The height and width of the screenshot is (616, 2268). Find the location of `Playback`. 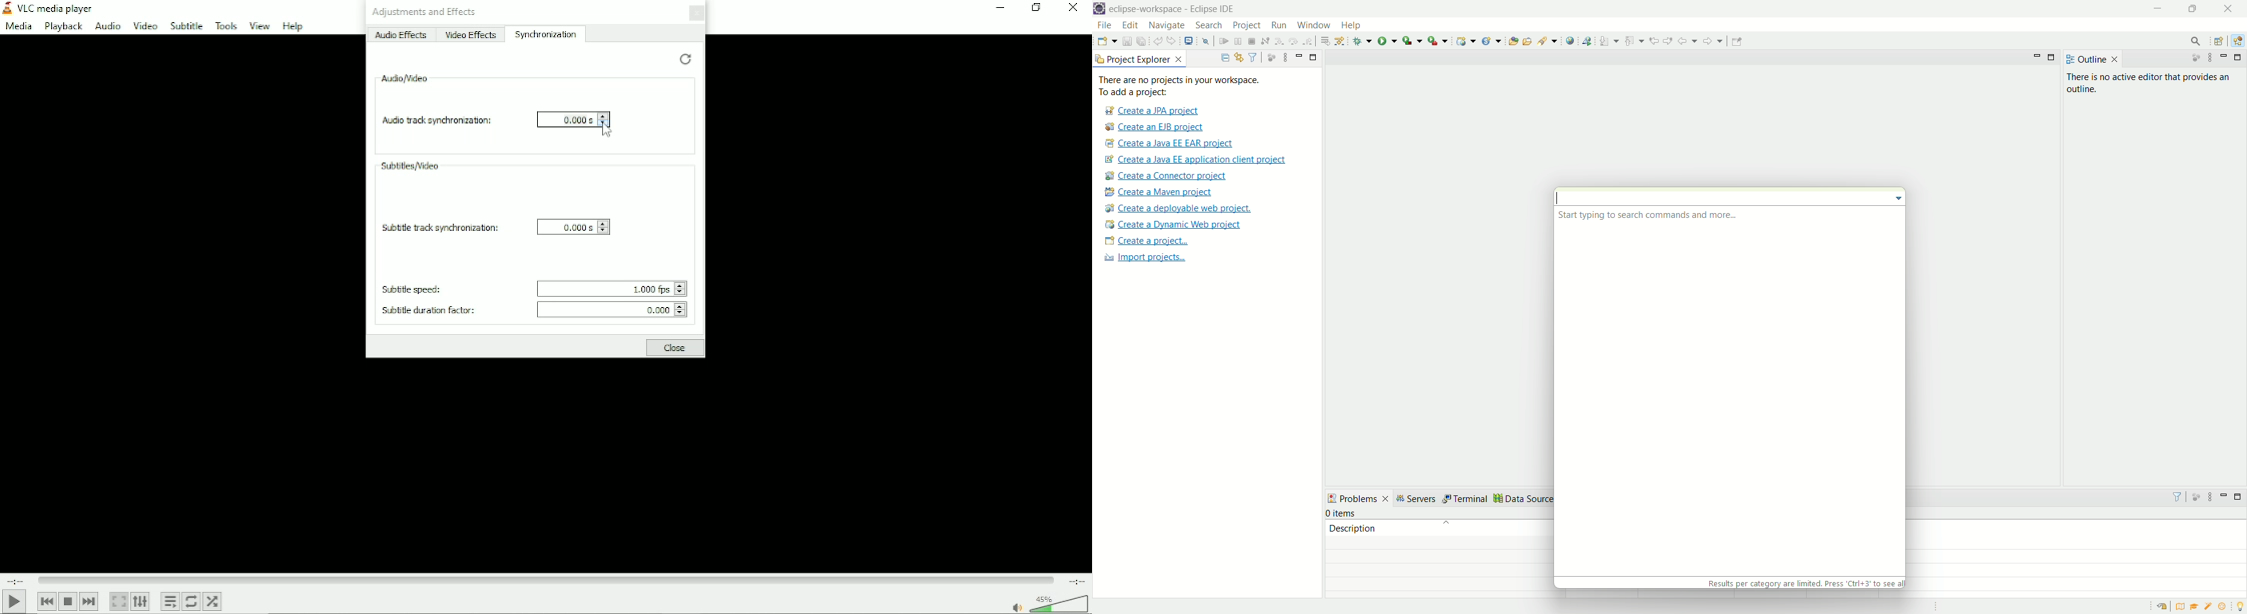

Playback is located at coordinates (63, 27).